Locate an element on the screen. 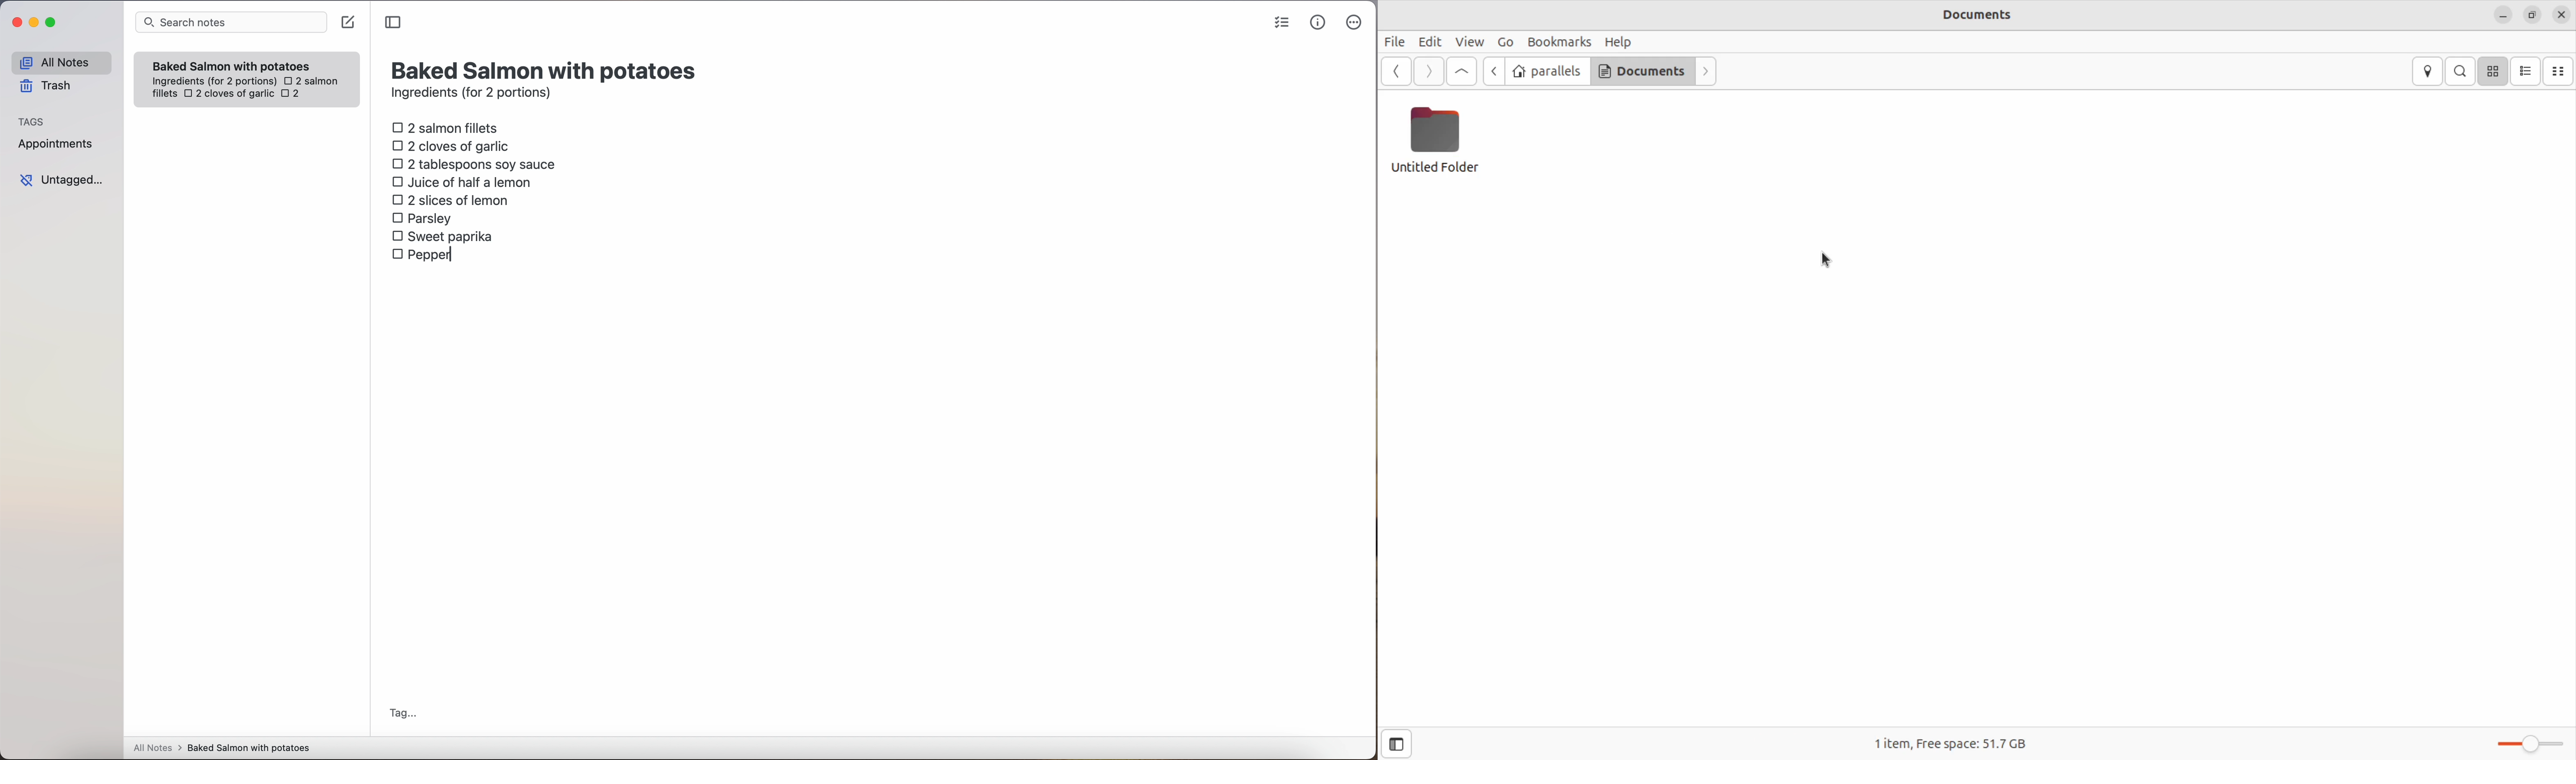 The width and height of the screenshot is (2576, 784). Cursor is located at coordinates (1830, 261).